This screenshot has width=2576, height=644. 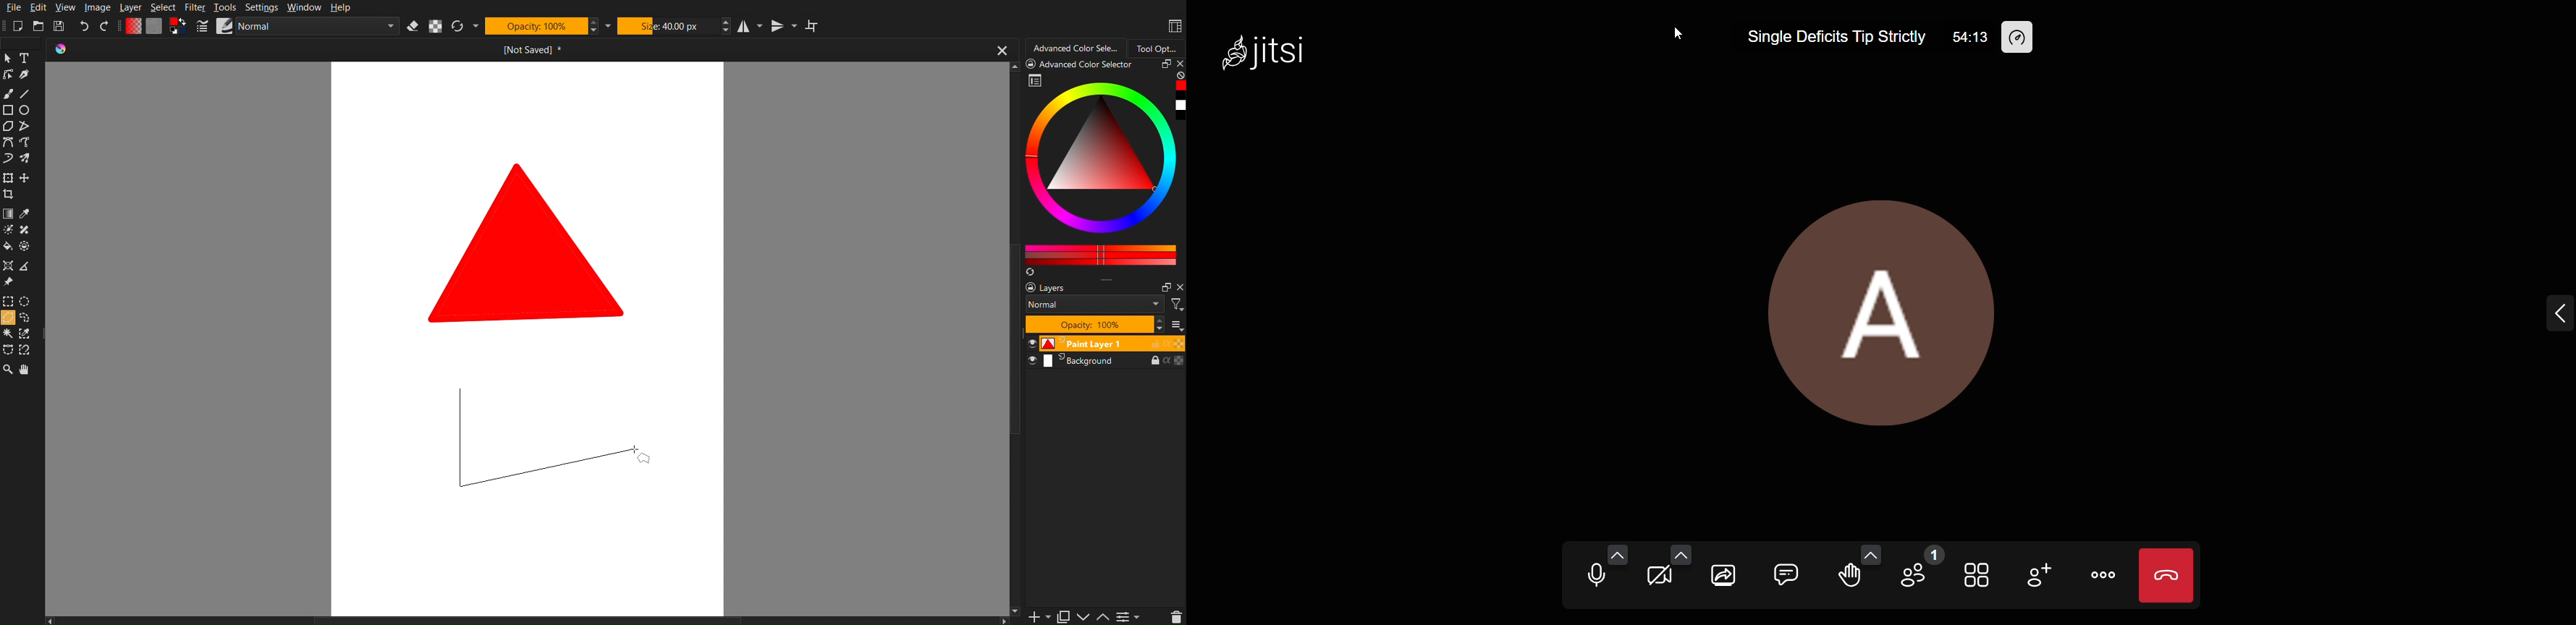 What do you see at coordinates (26, 179) in the screenshot?
I see `Create` at bounding box center [26, 179].